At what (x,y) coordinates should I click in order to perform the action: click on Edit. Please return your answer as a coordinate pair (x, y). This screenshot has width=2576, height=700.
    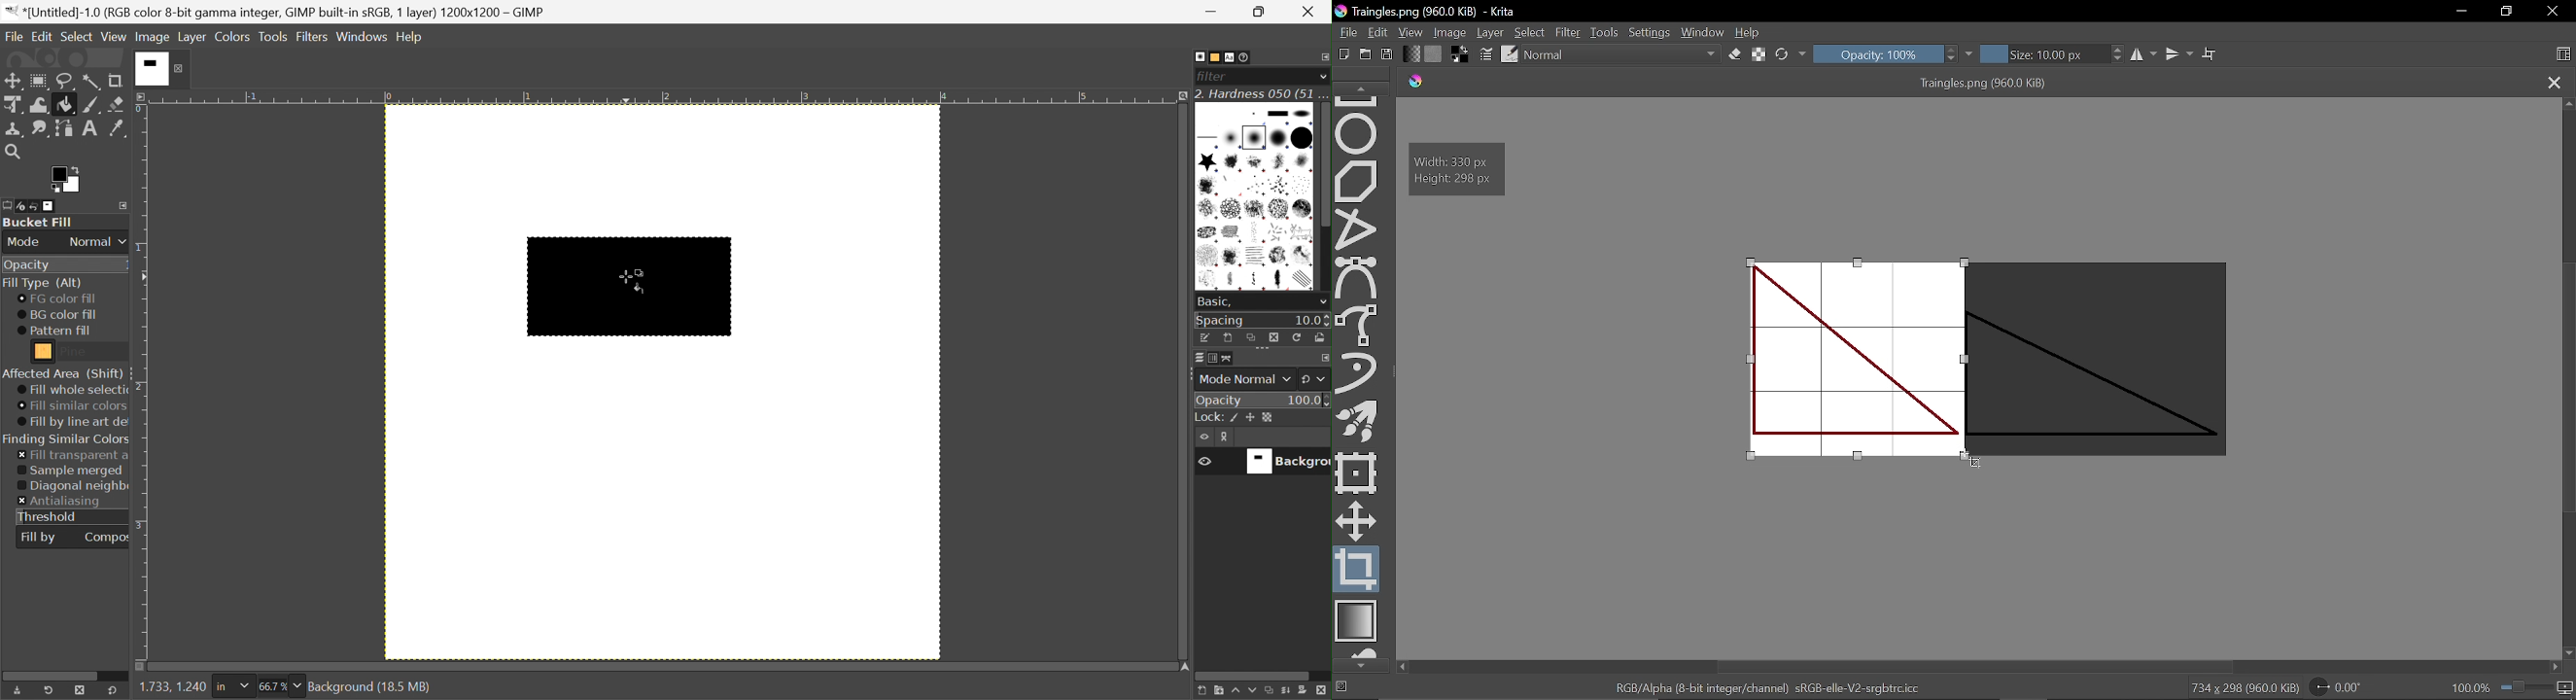
    Looking at the image, I should click on (1379, 33).